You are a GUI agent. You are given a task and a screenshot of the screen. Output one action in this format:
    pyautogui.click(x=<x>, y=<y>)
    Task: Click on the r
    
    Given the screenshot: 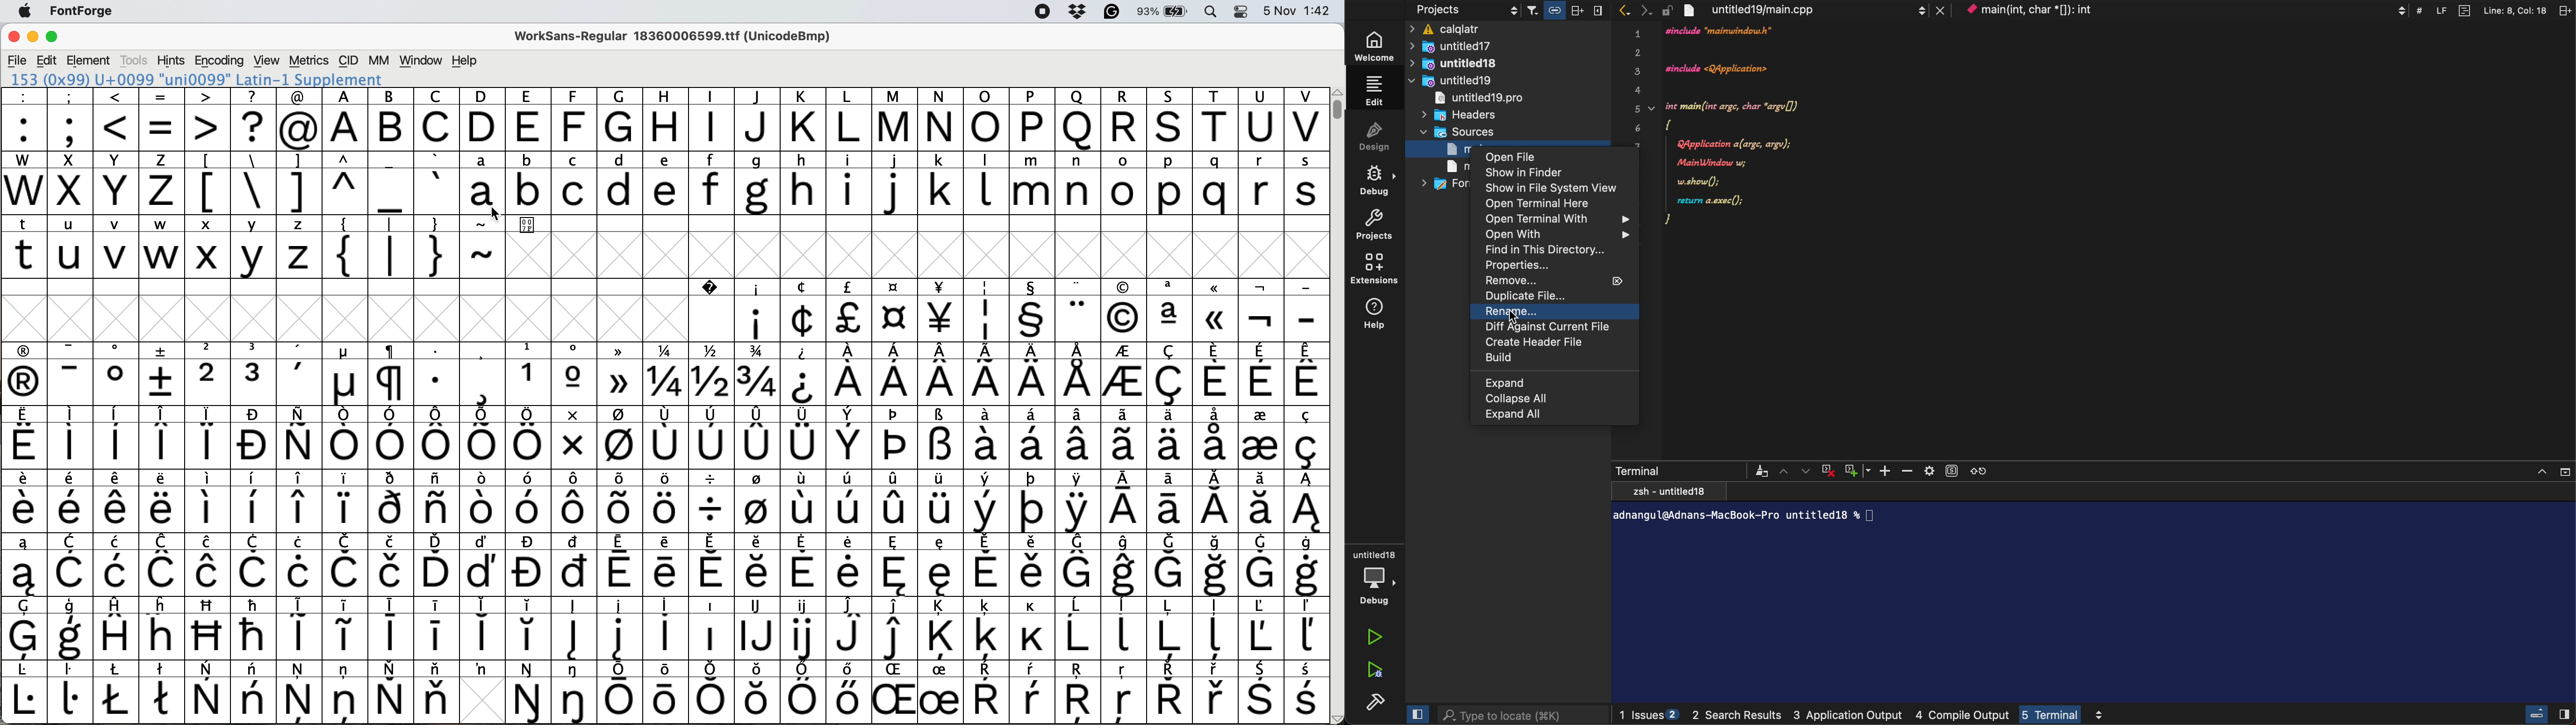 What is the action you would take?
    pyautogui.click(x=1260, y=183)
    